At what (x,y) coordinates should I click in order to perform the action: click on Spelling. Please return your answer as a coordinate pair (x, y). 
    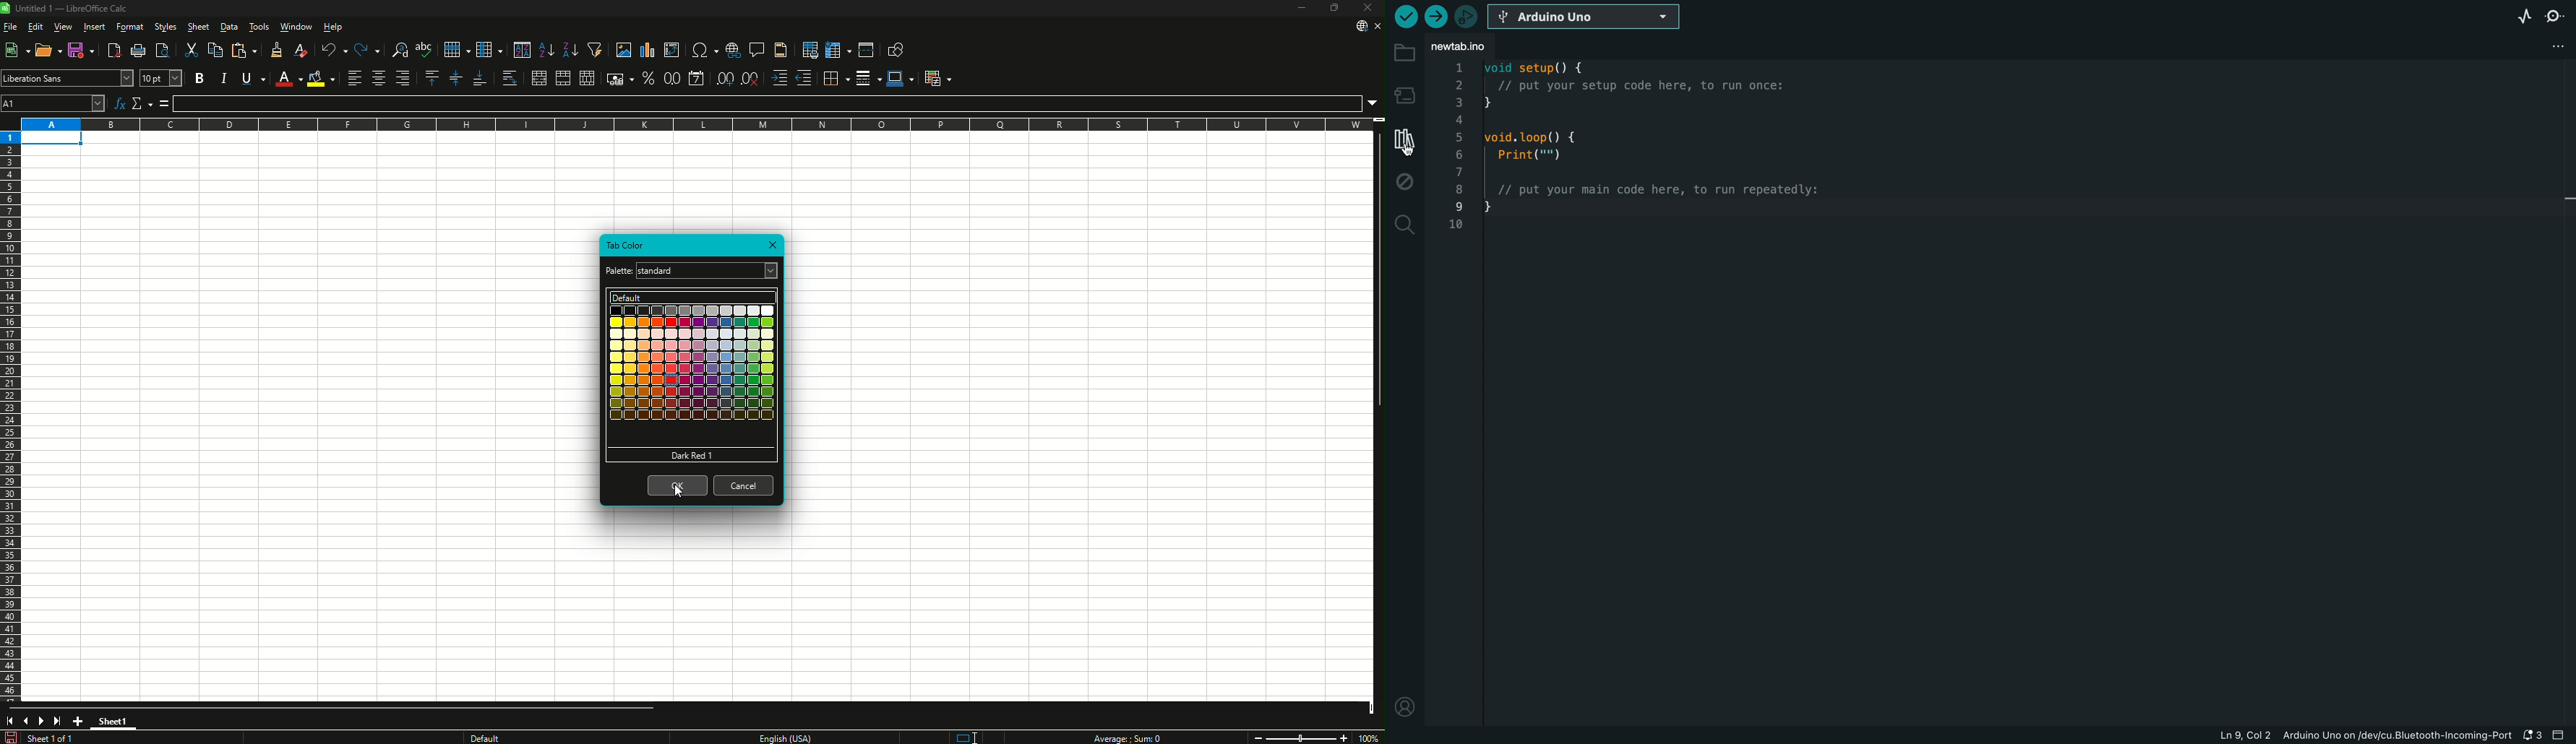
    Looking at the image, I should click on (425, 50).